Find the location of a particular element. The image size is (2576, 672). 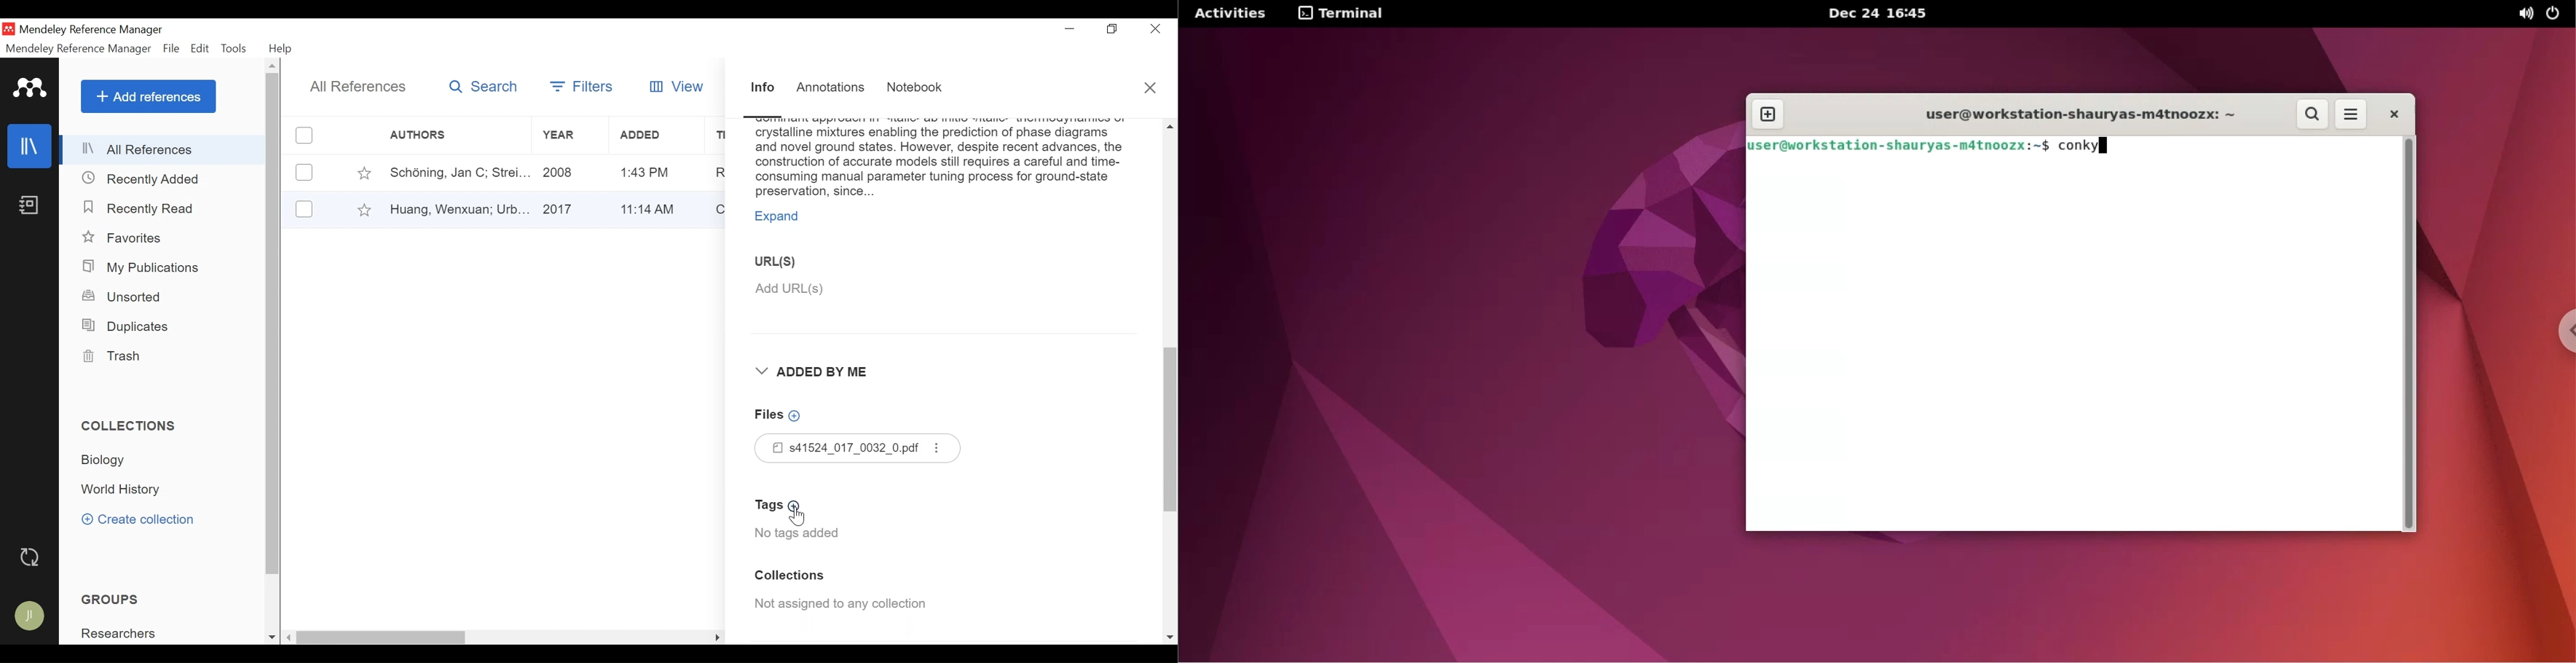

Year is located at coordinates (568, 208).